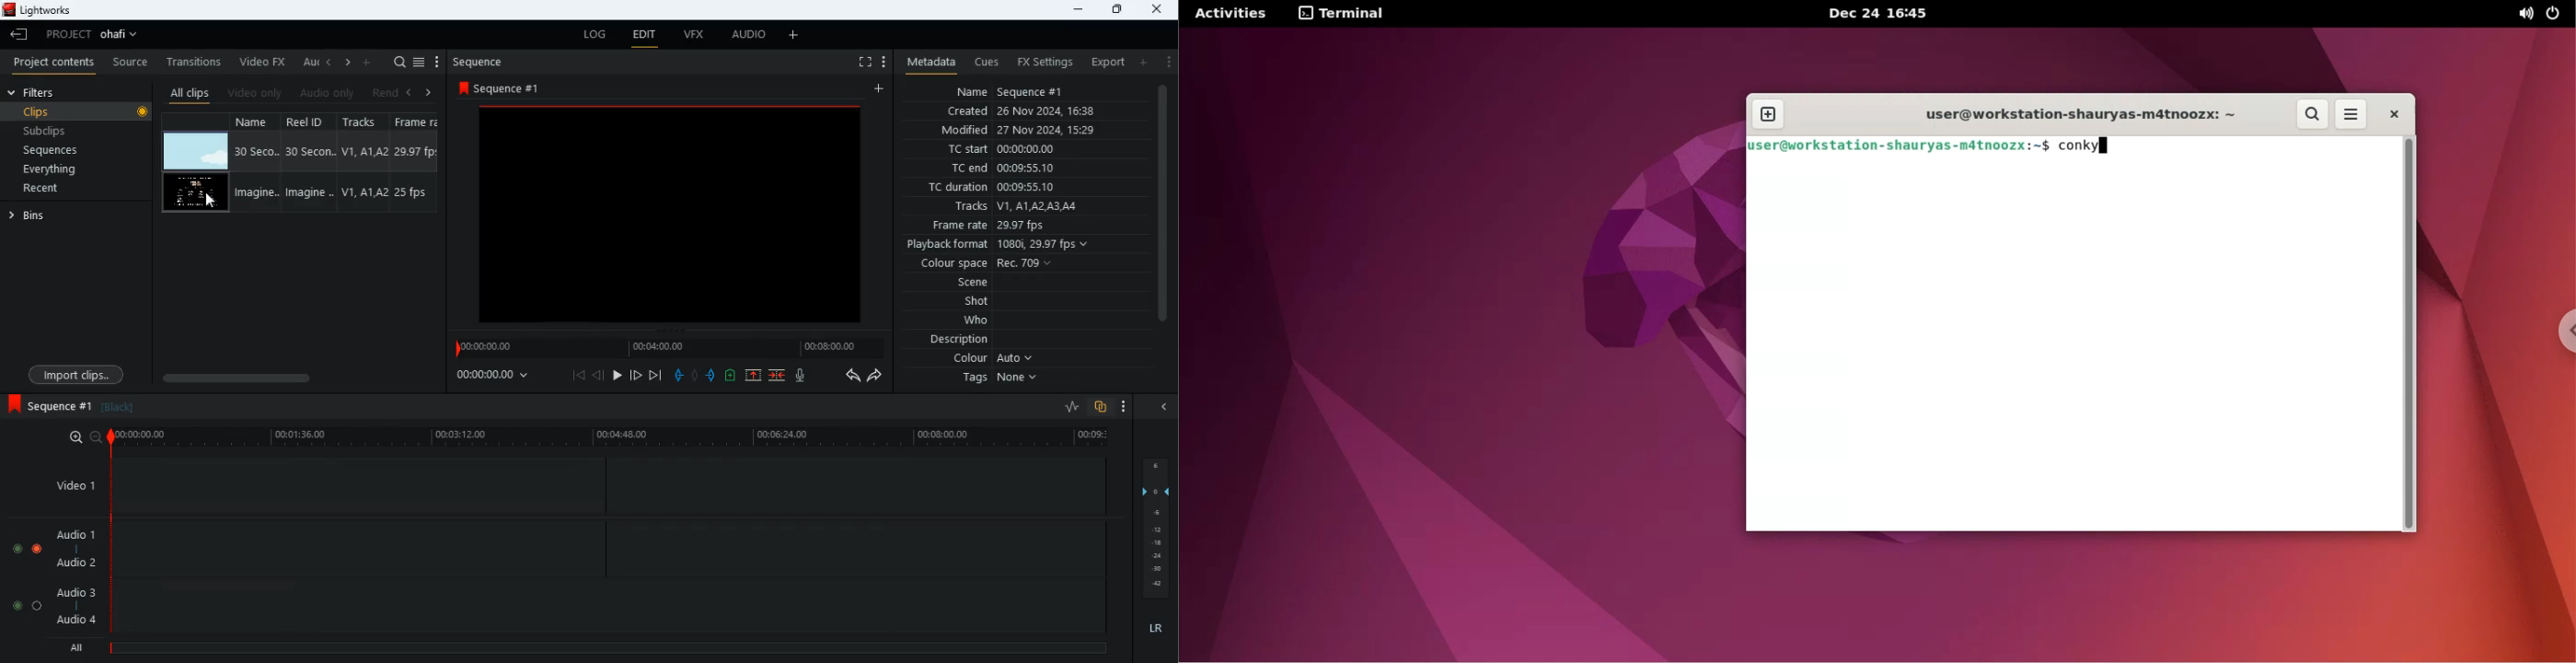 The height and width of the screenshot is (672, 2576). Describe the element at coordinates (72, 591) in the screenshot. I see `audio 3` at that location.